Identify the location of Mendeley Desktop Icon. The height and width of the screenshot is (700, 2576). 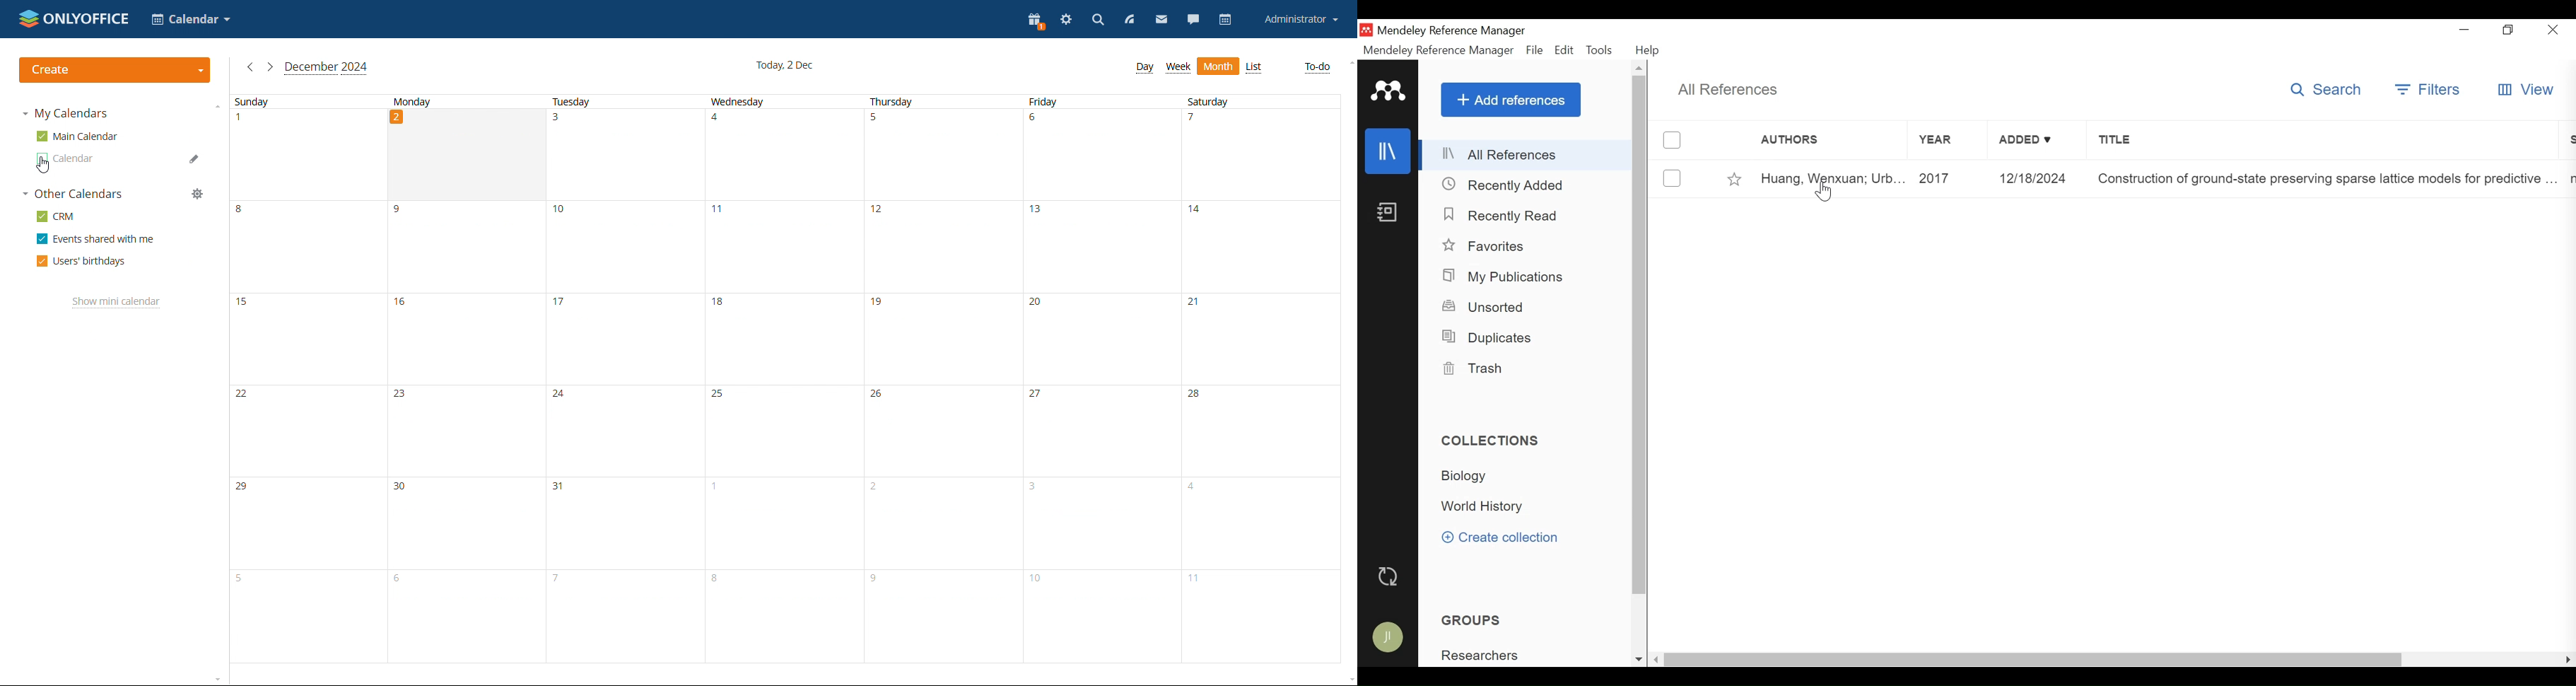
(1366, 30).